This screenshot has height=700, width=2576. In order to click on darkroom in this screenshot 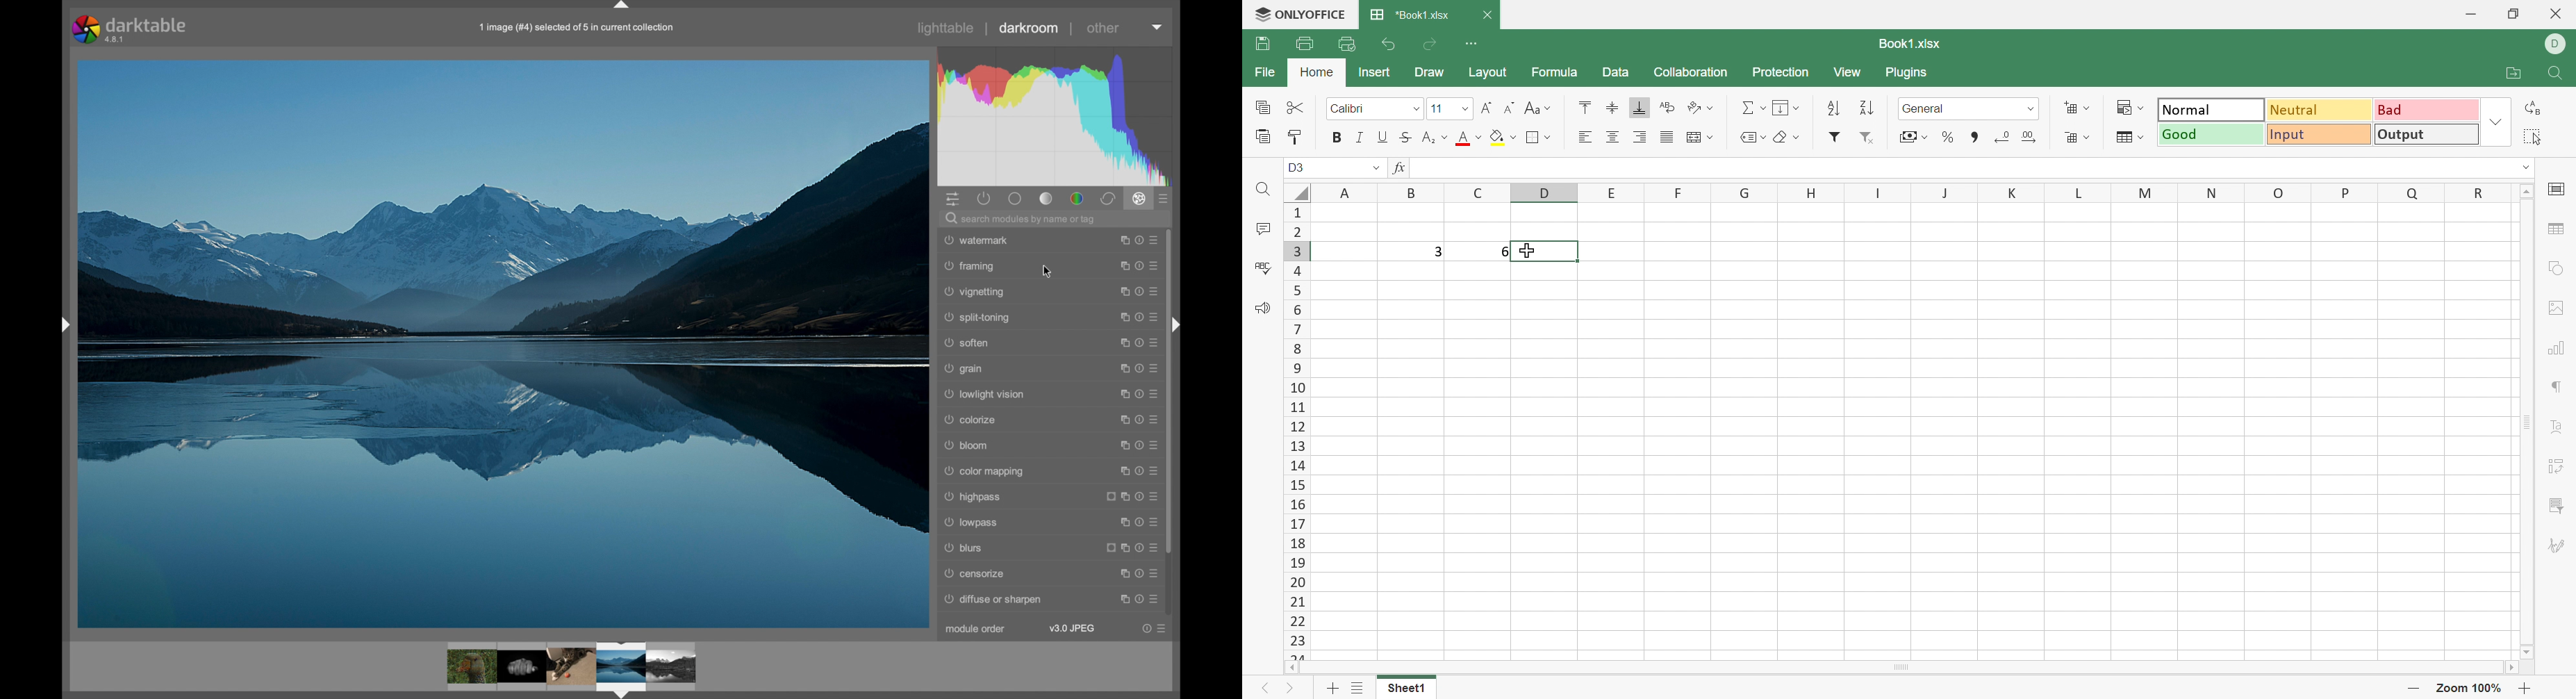, I will do `click(1030, 28)`.